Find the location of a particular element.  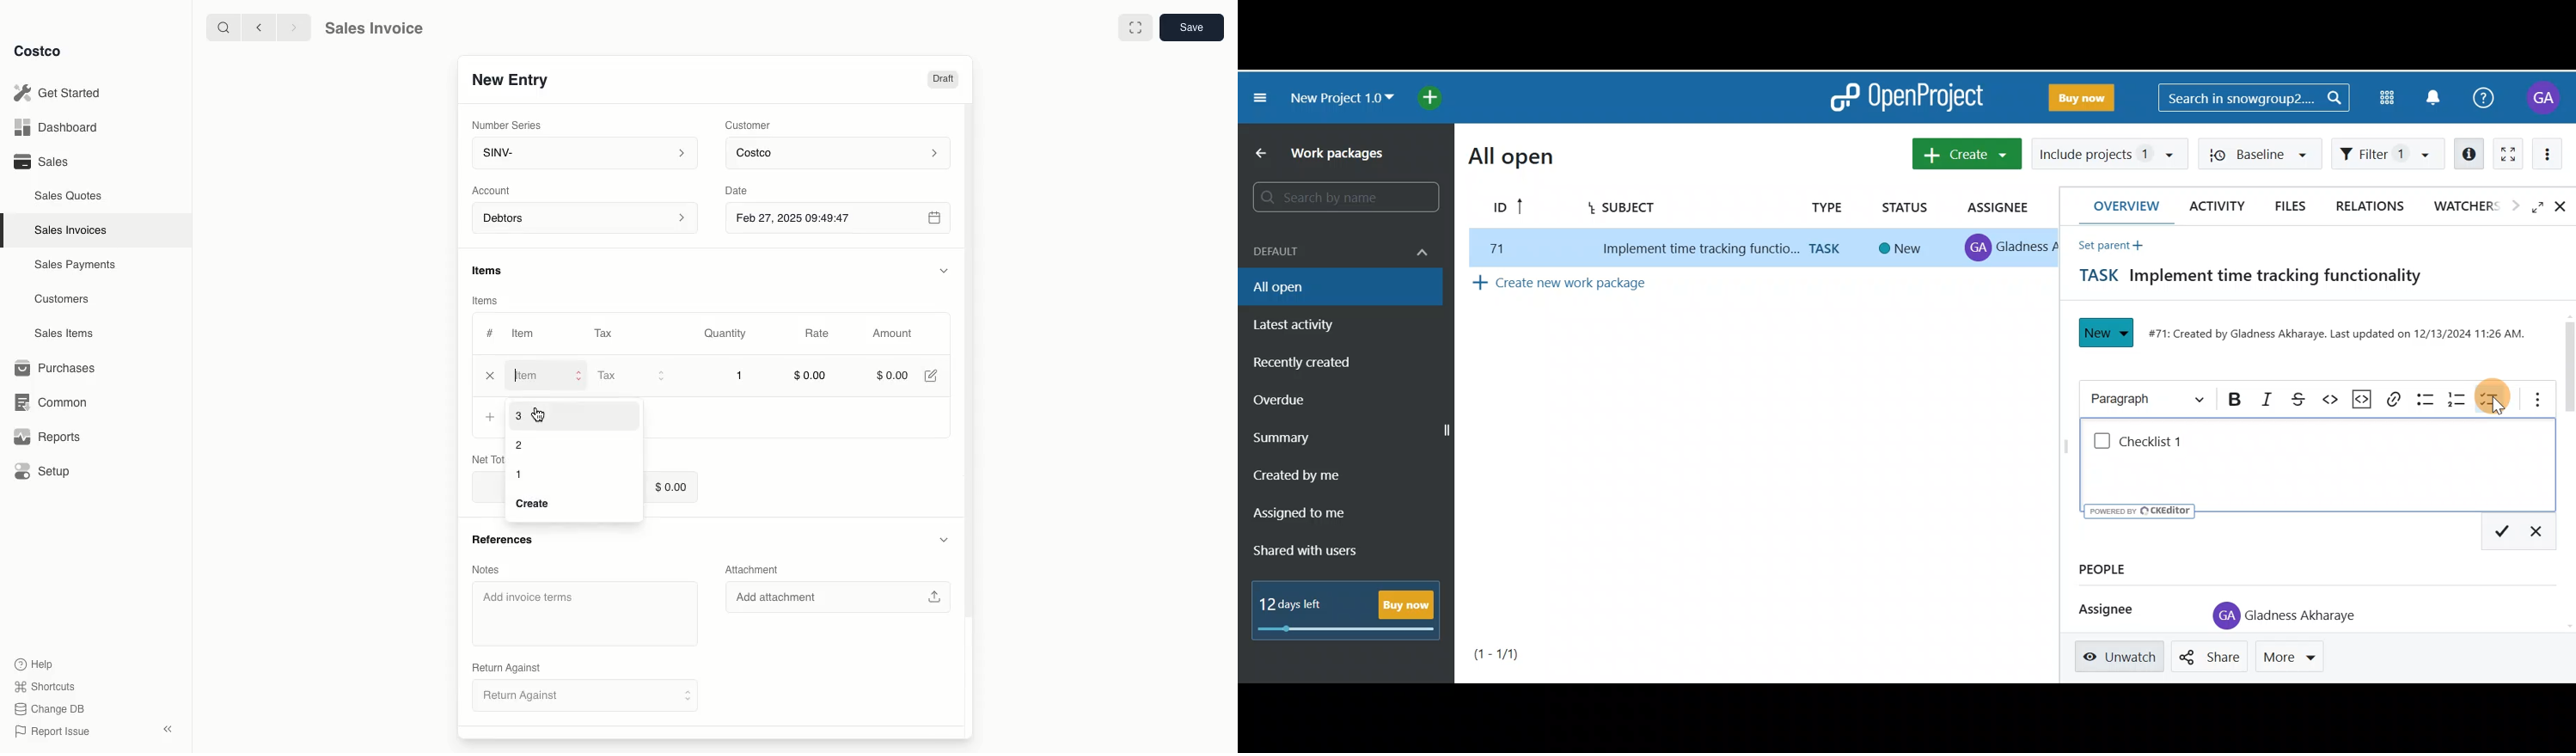

Reports is located at coordinates (45, 437).